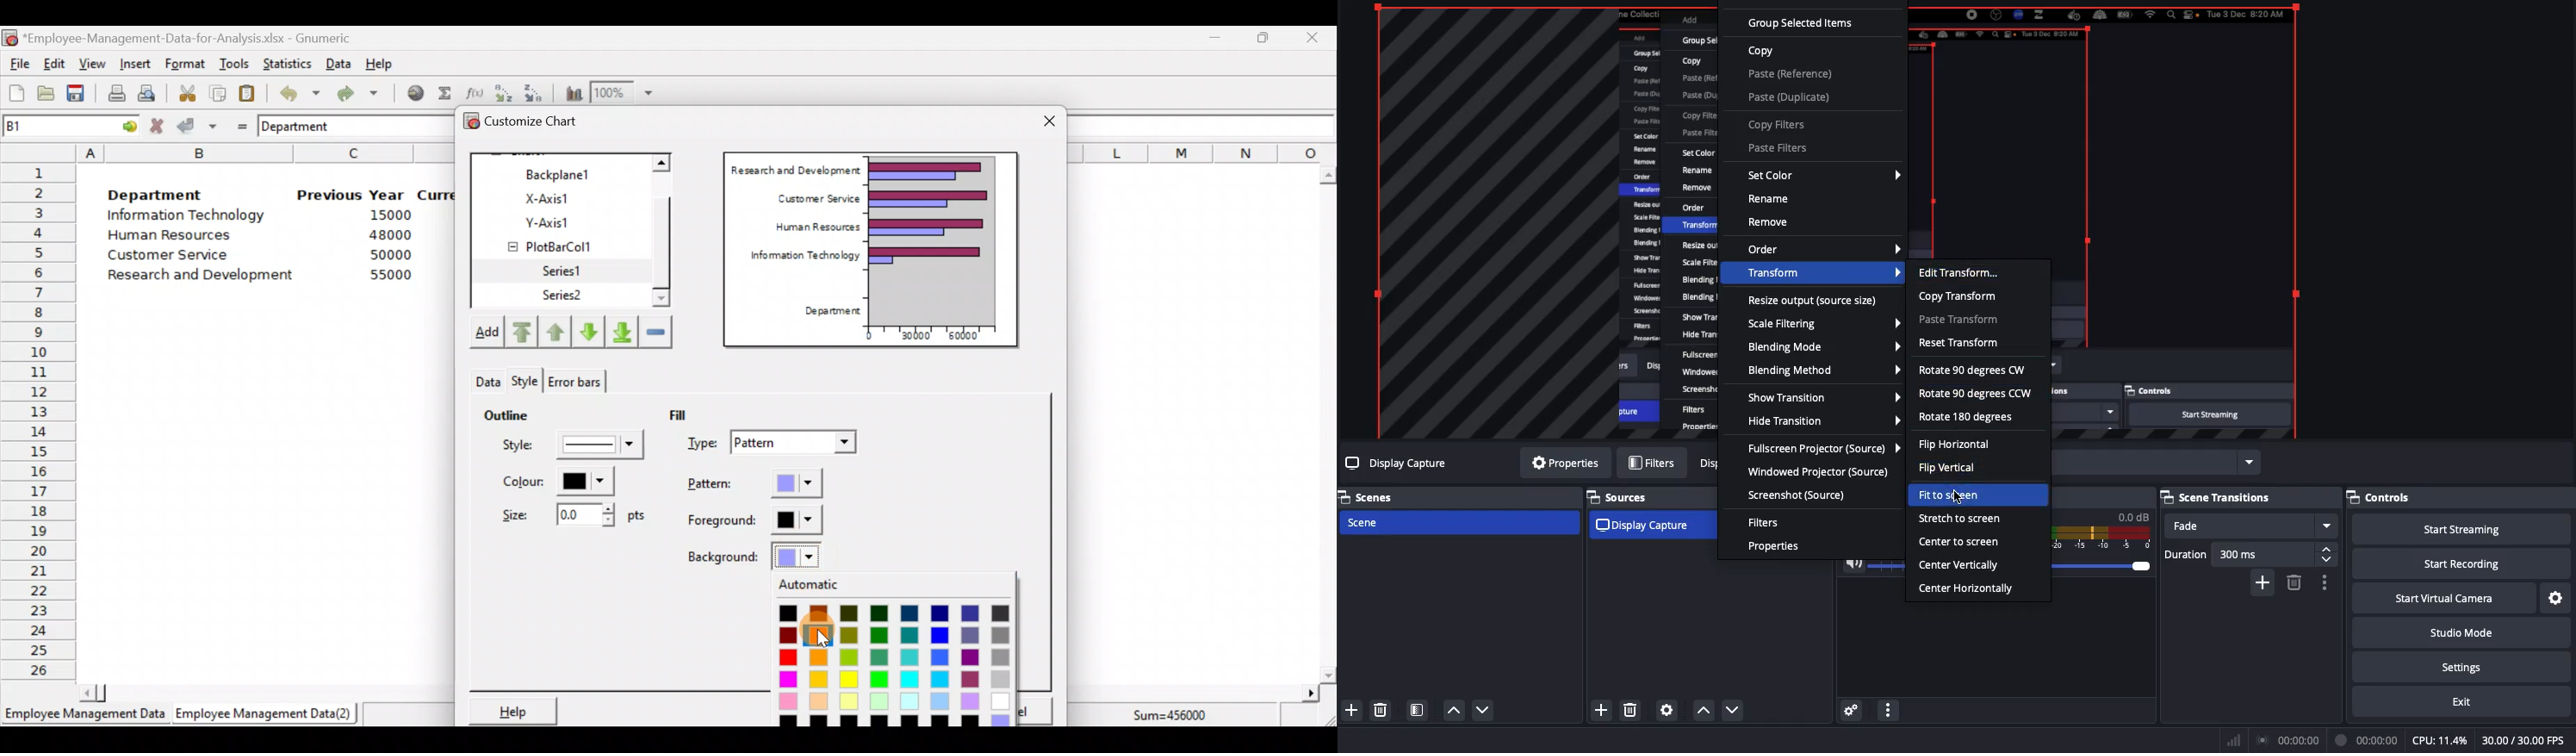 The image size is (2576, 756). What do you see at coordinates (486, 378) in the screenshot?
I see `Style` at bounding box center [486, 378].